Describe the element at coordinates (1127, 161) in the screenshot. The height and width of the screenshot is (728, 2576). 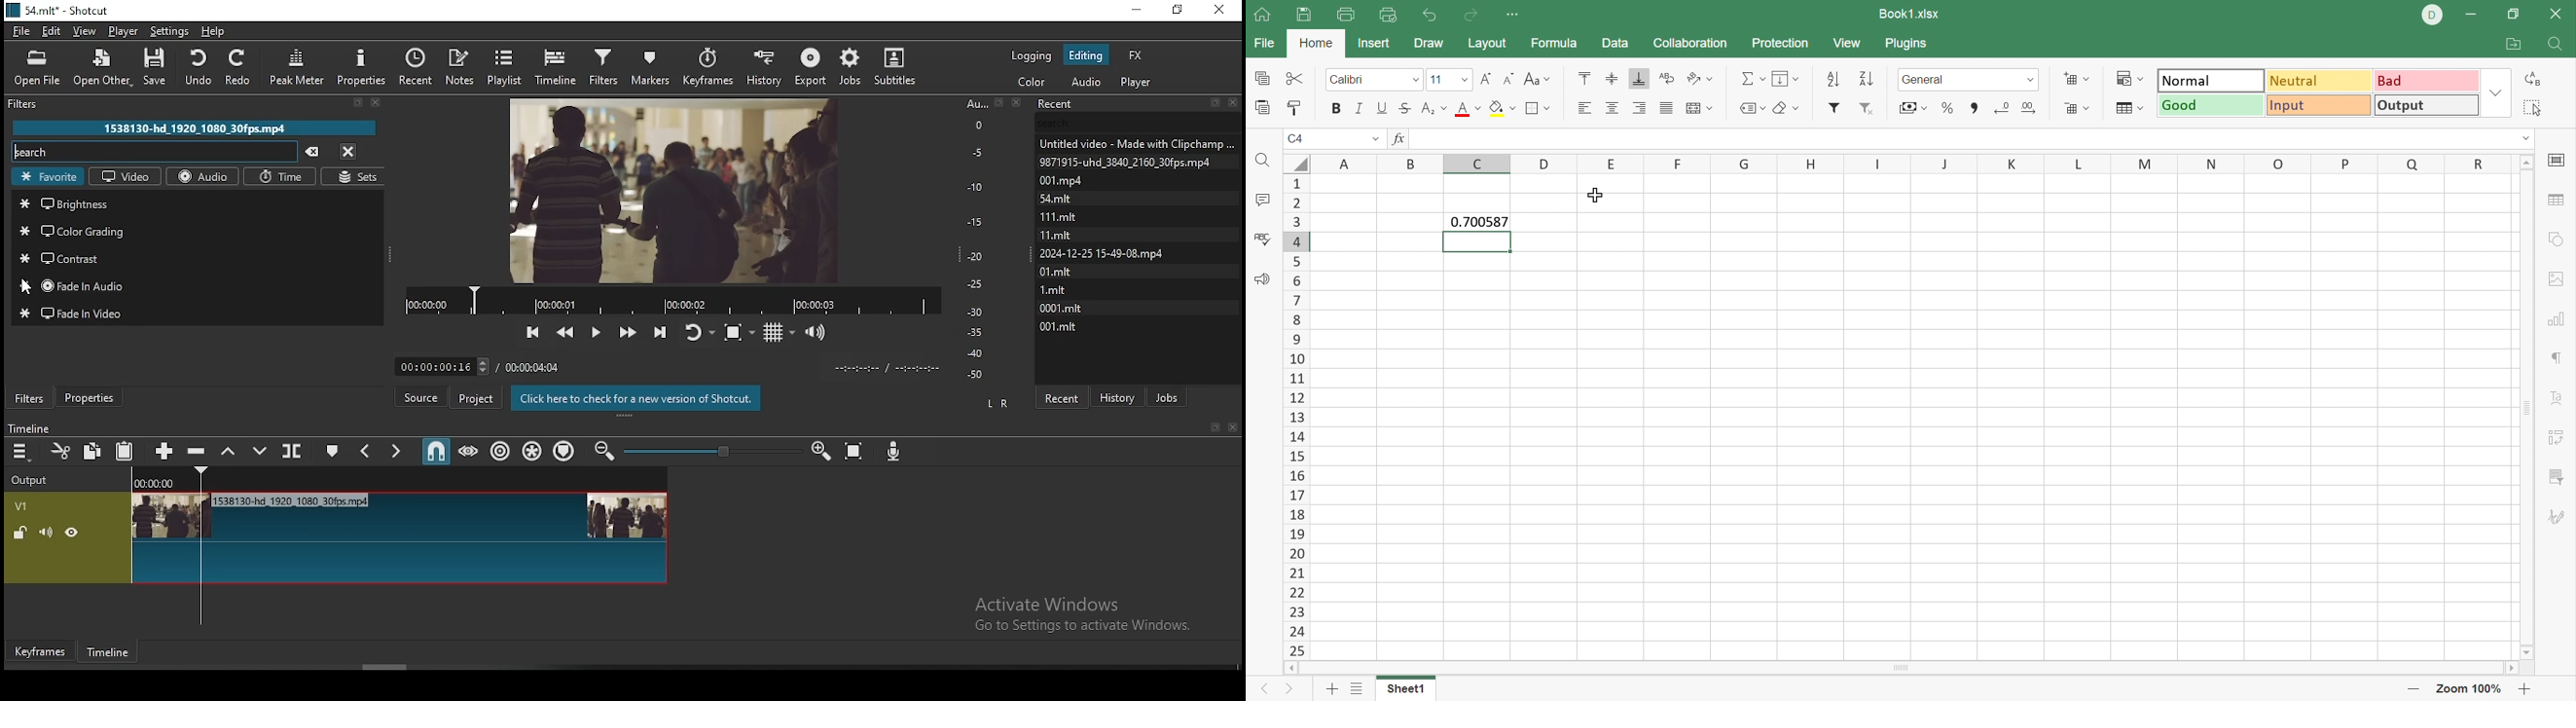
I see `9871915-uhd_3840_2160_30fps.mp4` at that location.